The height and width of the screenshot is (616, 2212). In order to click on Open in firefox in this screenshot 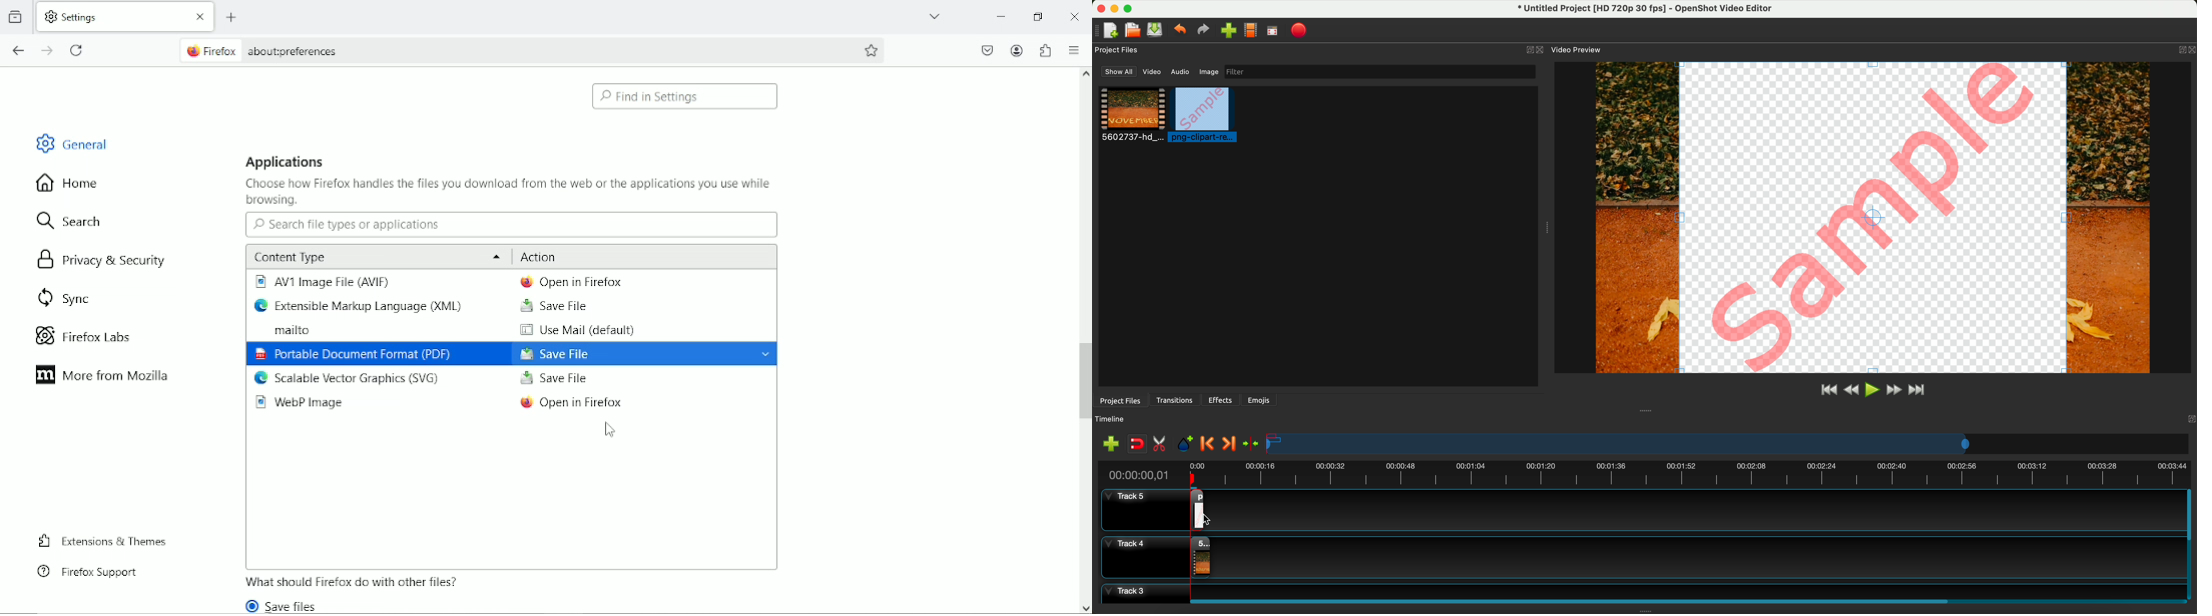, I will do `click(570, 281)`.